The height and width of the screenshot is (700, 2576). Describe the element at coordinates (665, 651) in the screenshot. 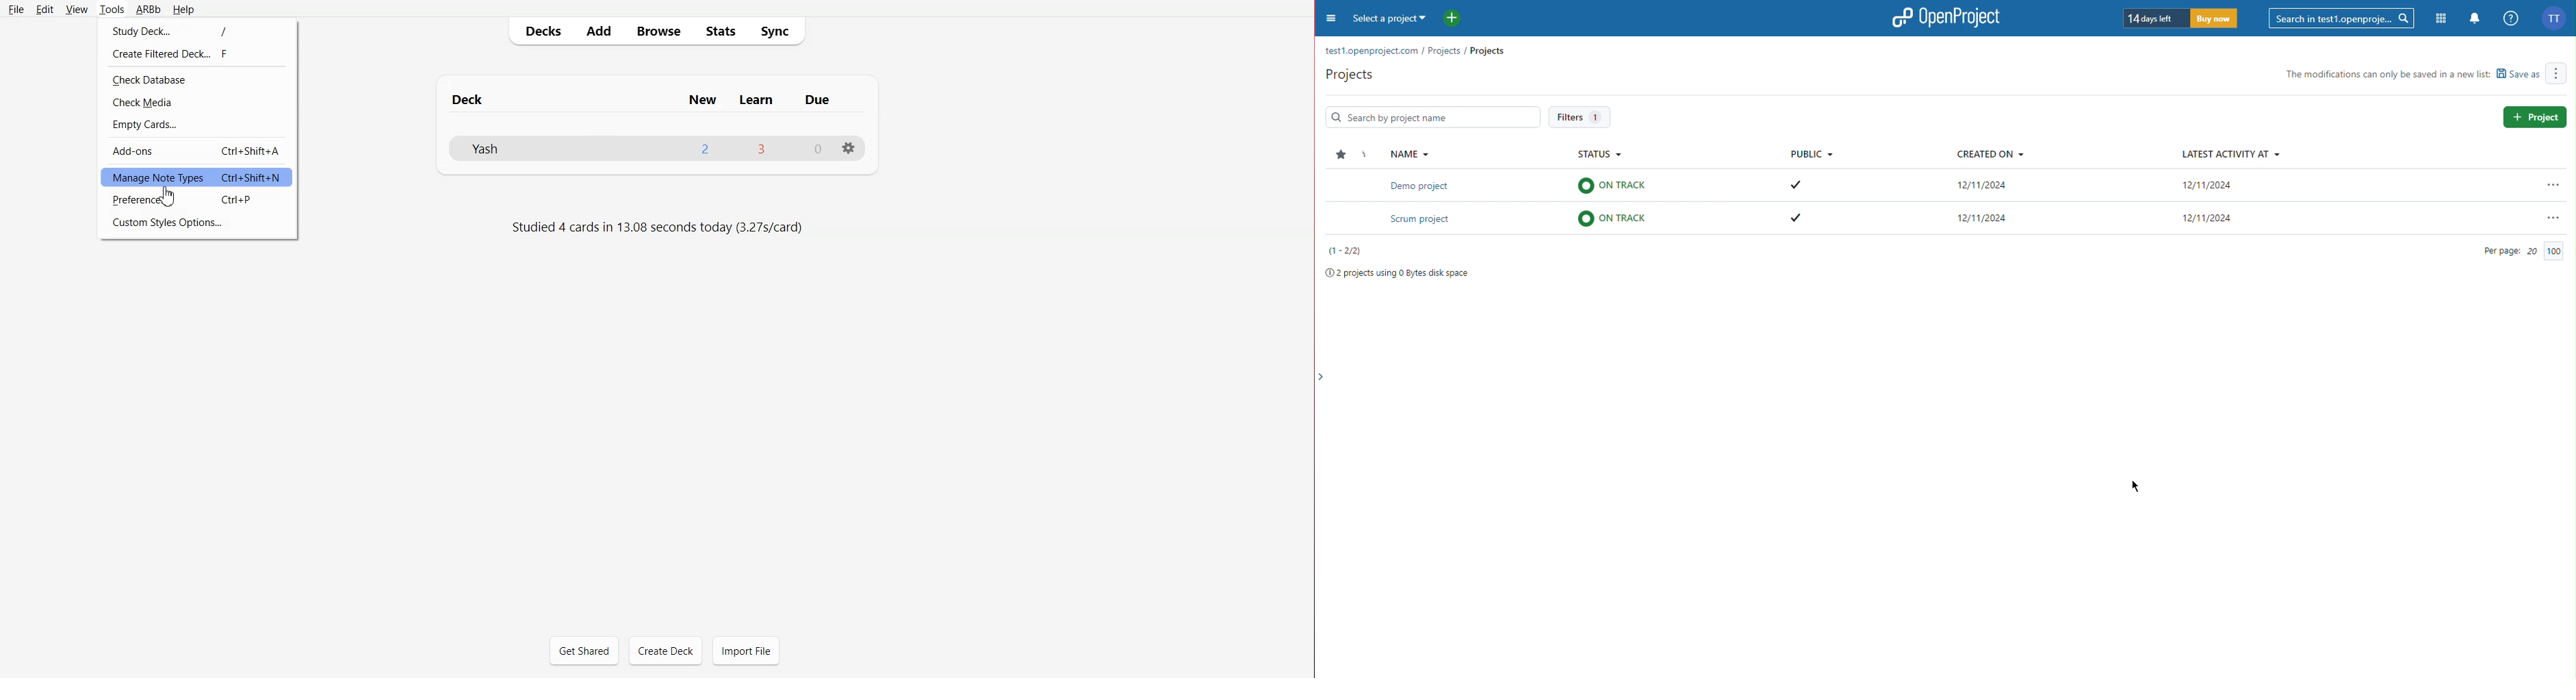

I see `Create Deck` at that location.